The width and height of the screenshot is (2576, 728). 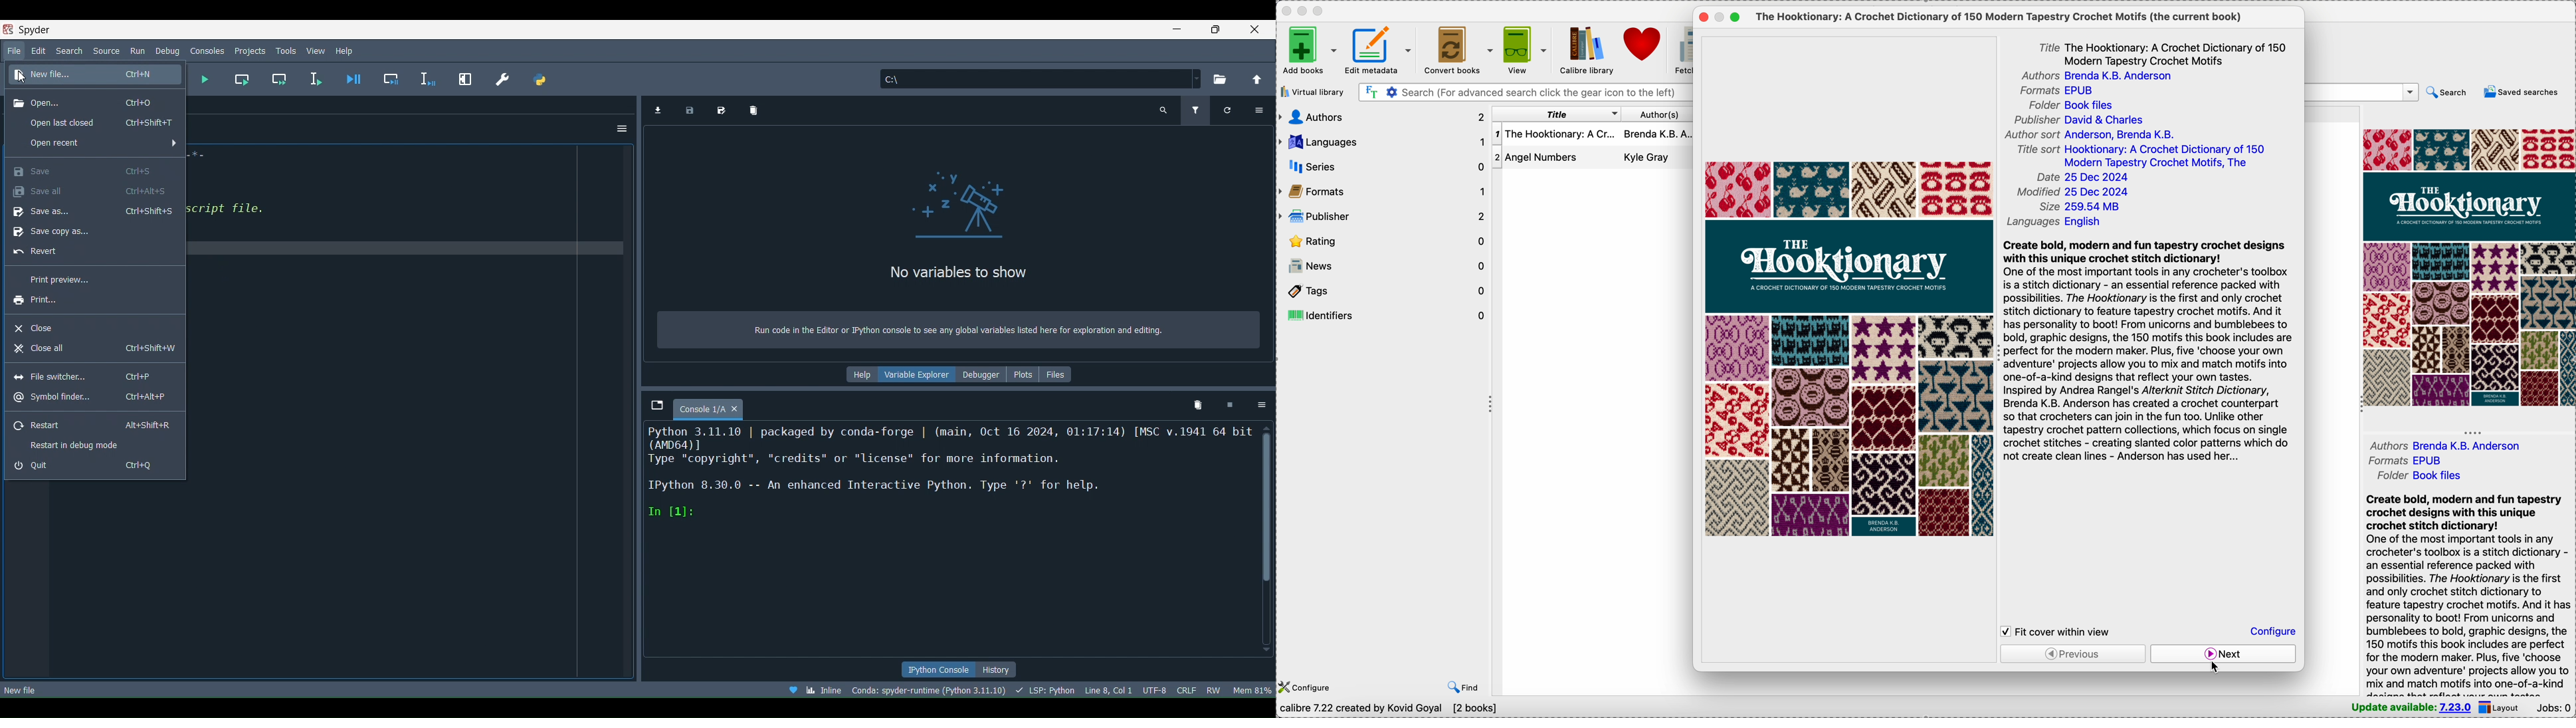 What do you see at coordinates (656, 407) in the screenshot?
I see `Browse tabs` at bounding box center [656, 407].